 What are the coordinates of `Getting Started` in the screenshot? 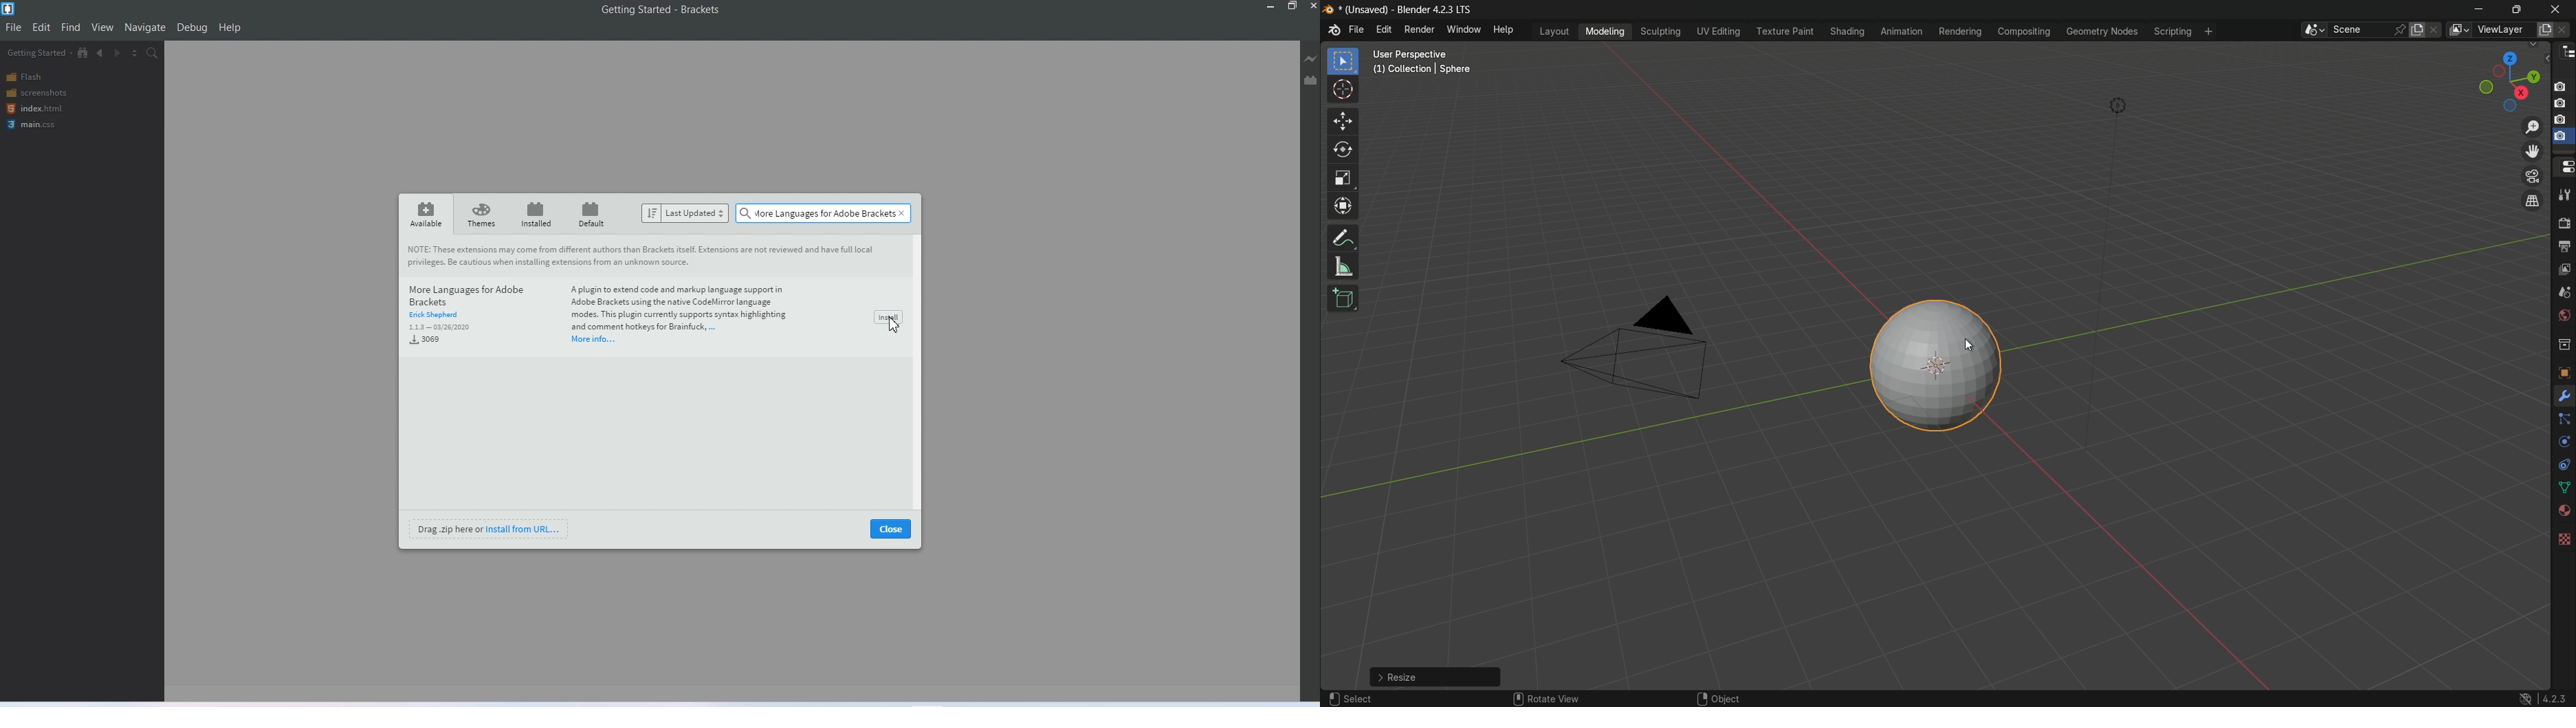 It's located at (37, 52).